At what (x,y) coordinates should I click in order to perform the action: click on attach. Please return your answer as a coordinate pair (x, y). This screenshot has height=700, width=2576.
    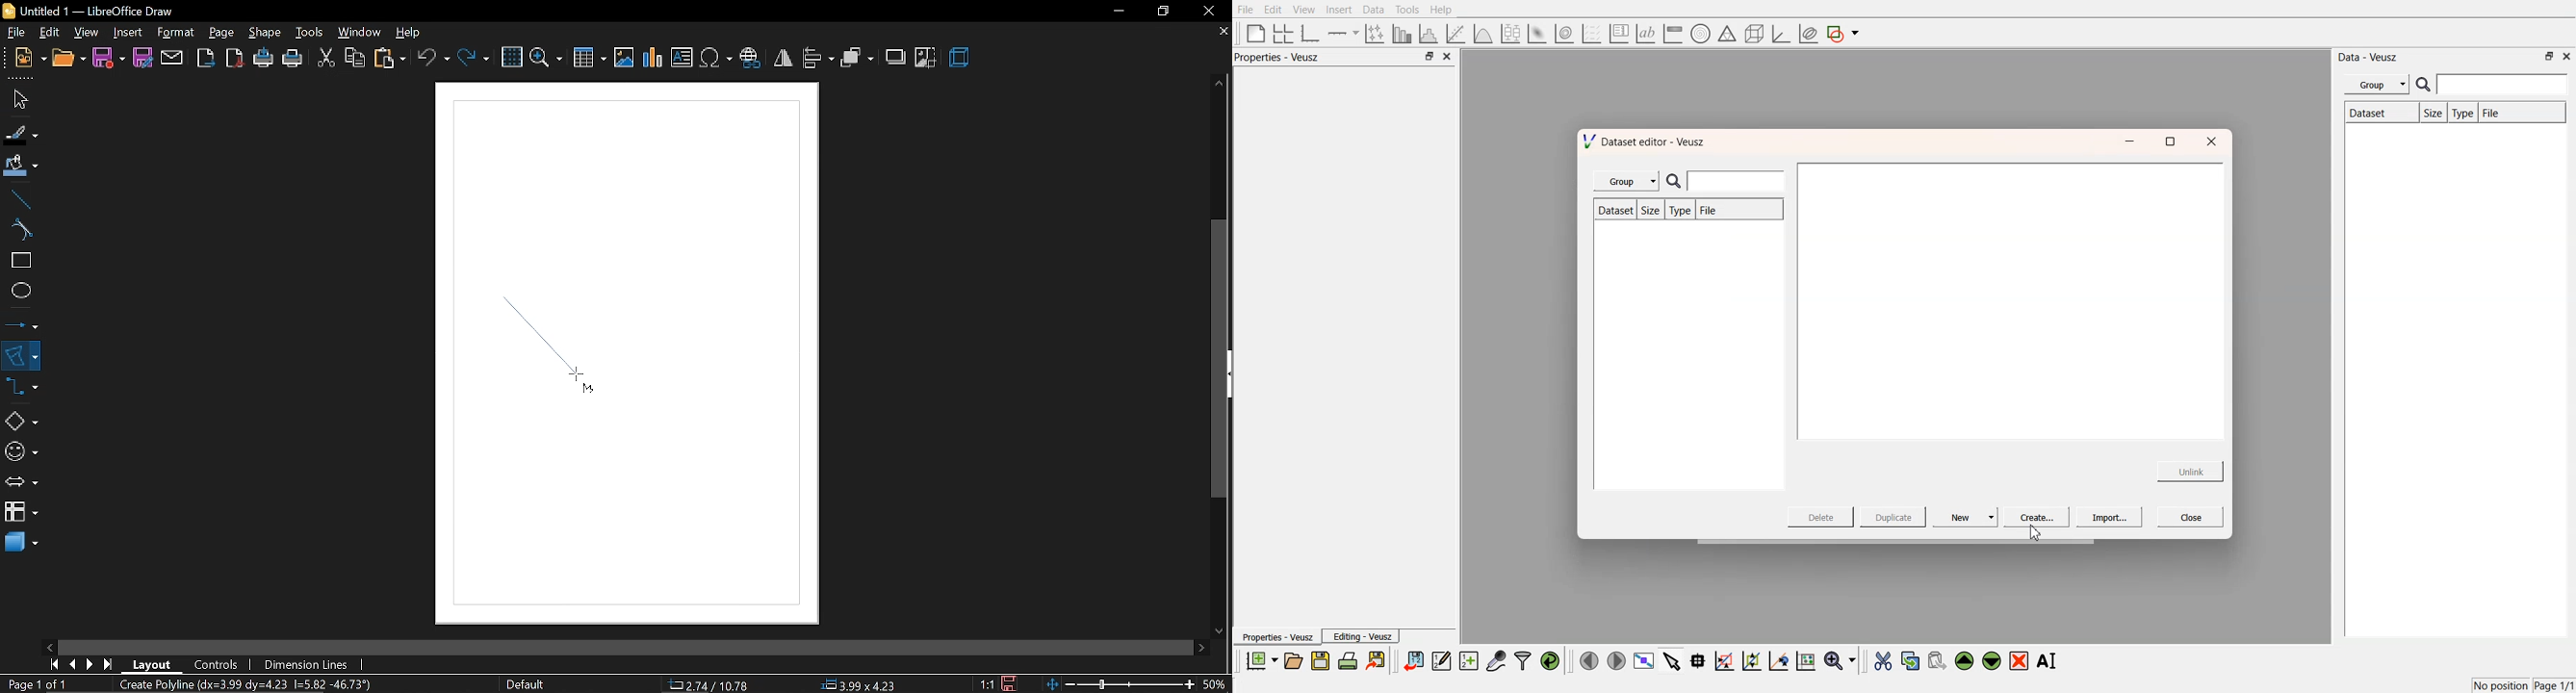
    Looking at the image, I should click on (171, 58).